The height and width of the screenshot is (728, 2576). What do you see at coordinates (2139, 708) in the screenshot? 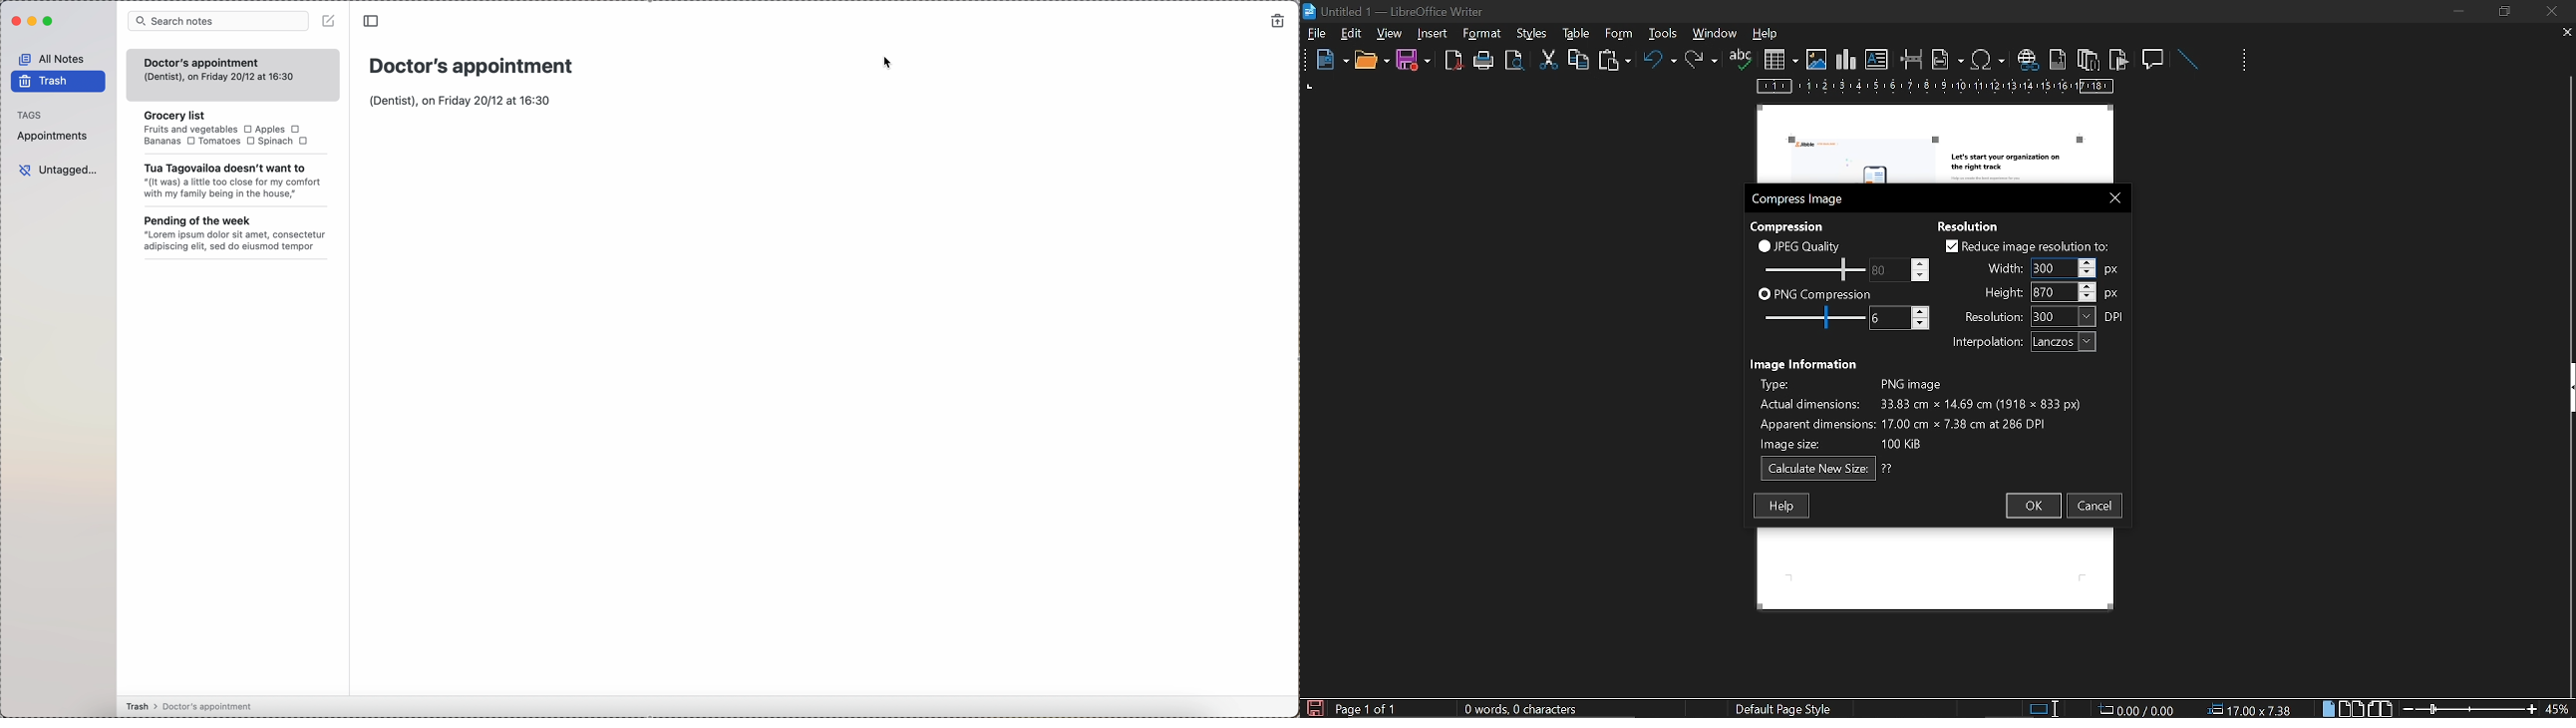
I see `0.00 / 0.00` at bounding box center [2139, 708].